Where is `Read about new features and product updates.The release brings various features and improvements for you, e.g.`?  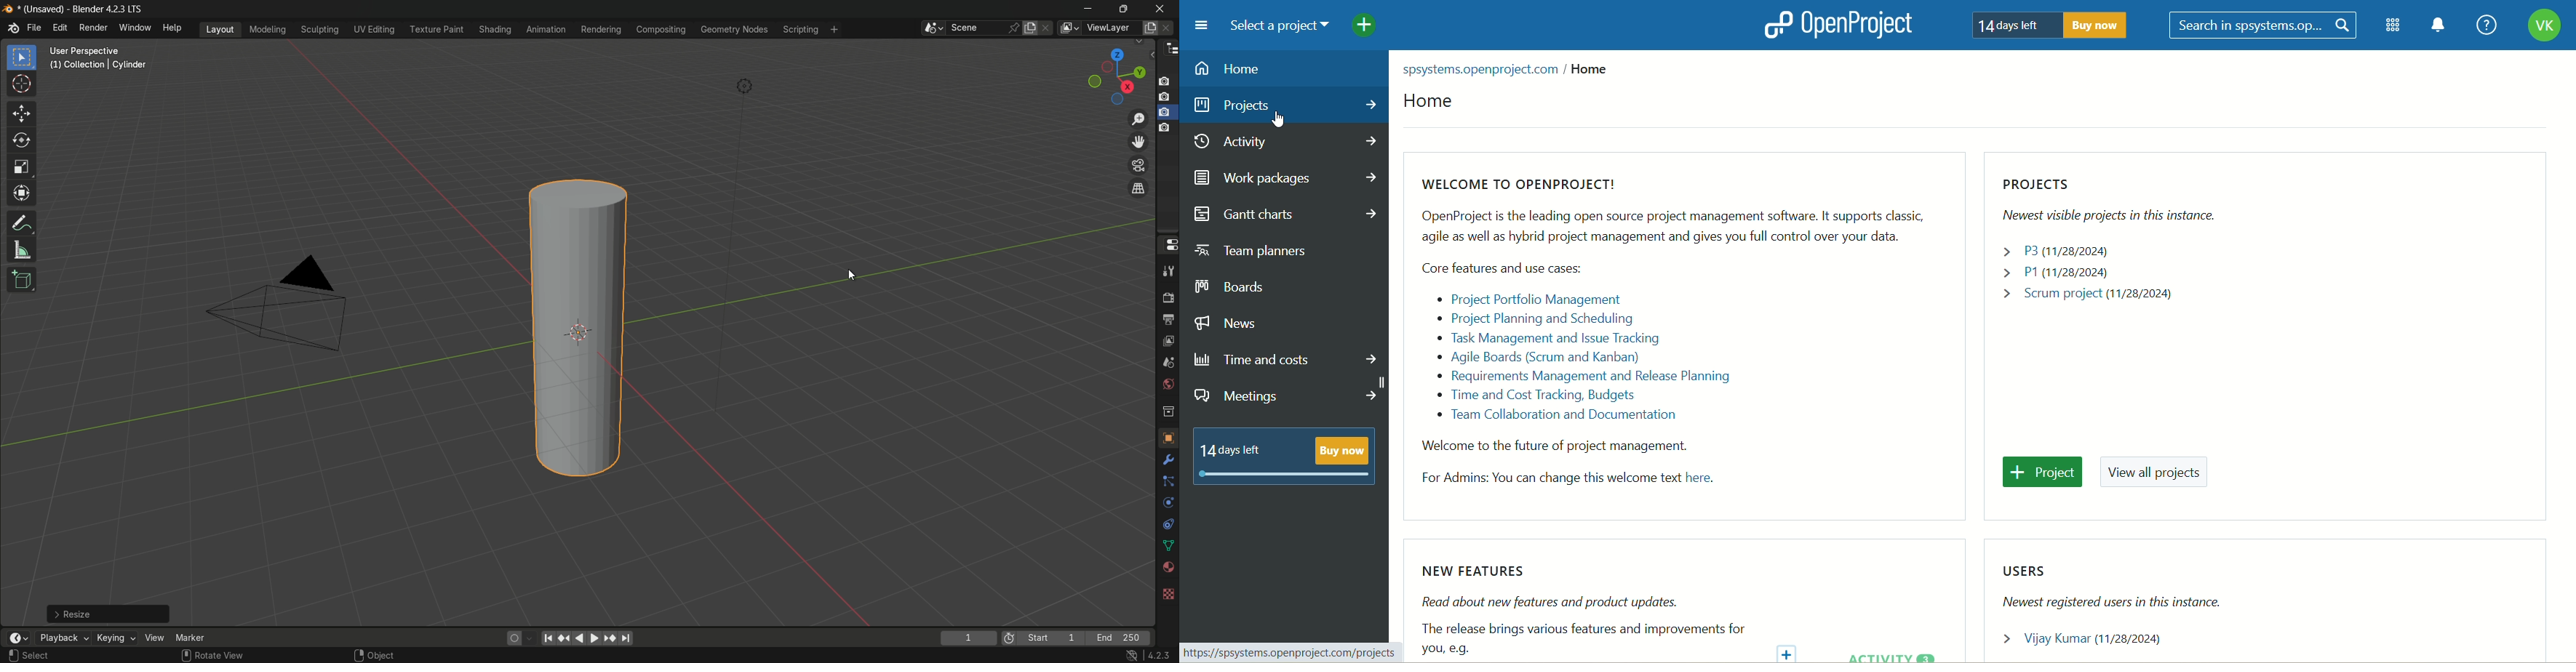 Read about new features and product updates.The release brings various features and improvements for you, e.g. is located at coordinates (1590, 625).